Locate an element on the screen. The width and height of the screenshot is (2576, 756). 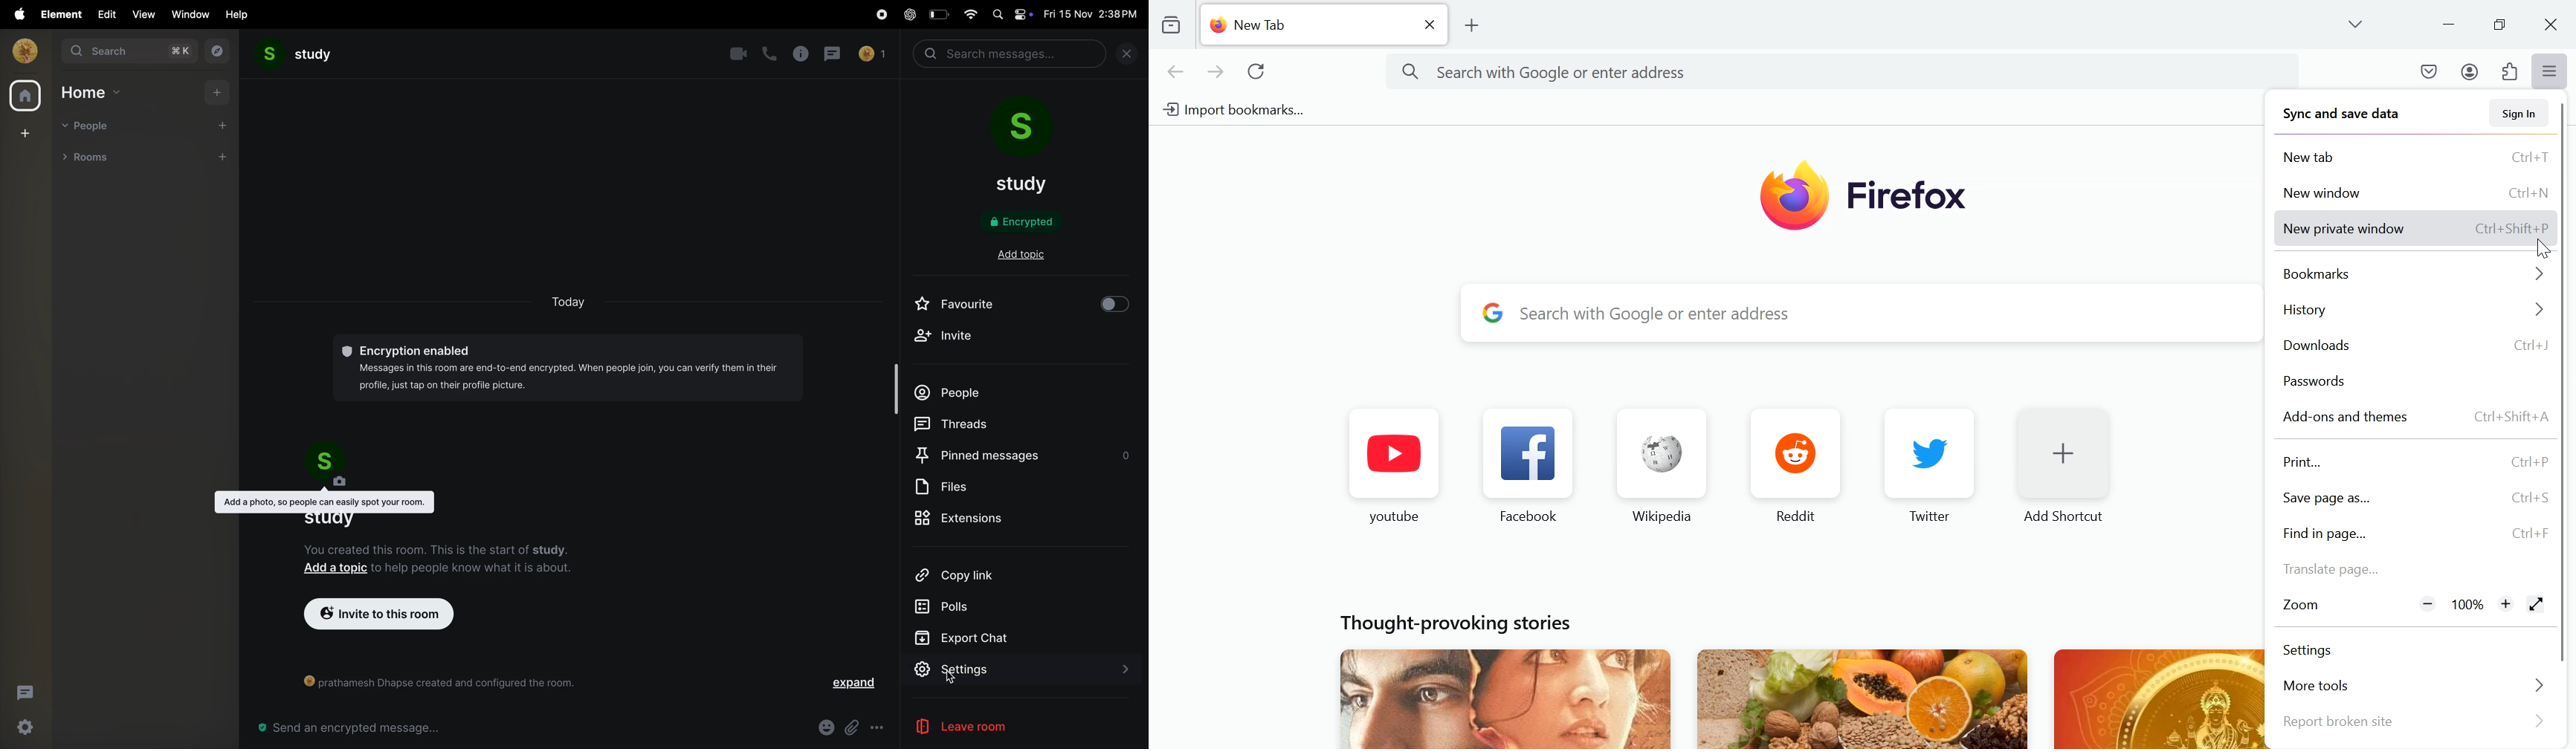
Add a topic is located at coordinates (336, 569).